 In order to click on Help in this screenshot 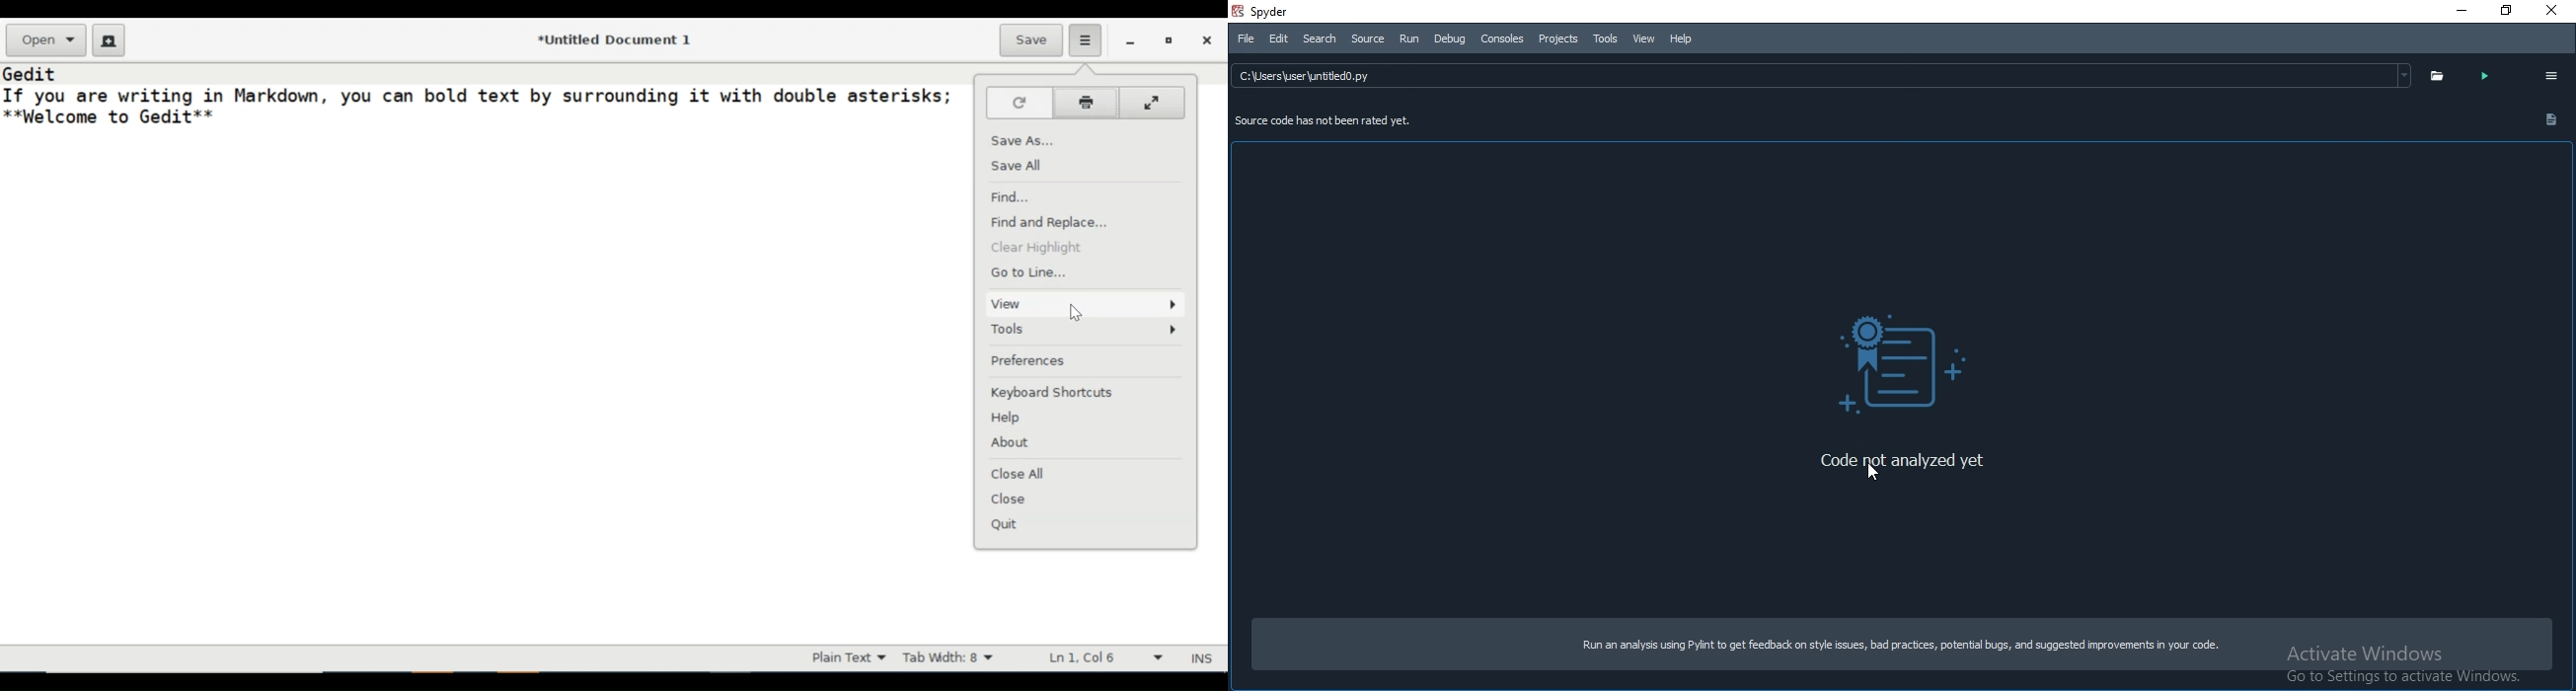, I will do `click(1683, 37)`.